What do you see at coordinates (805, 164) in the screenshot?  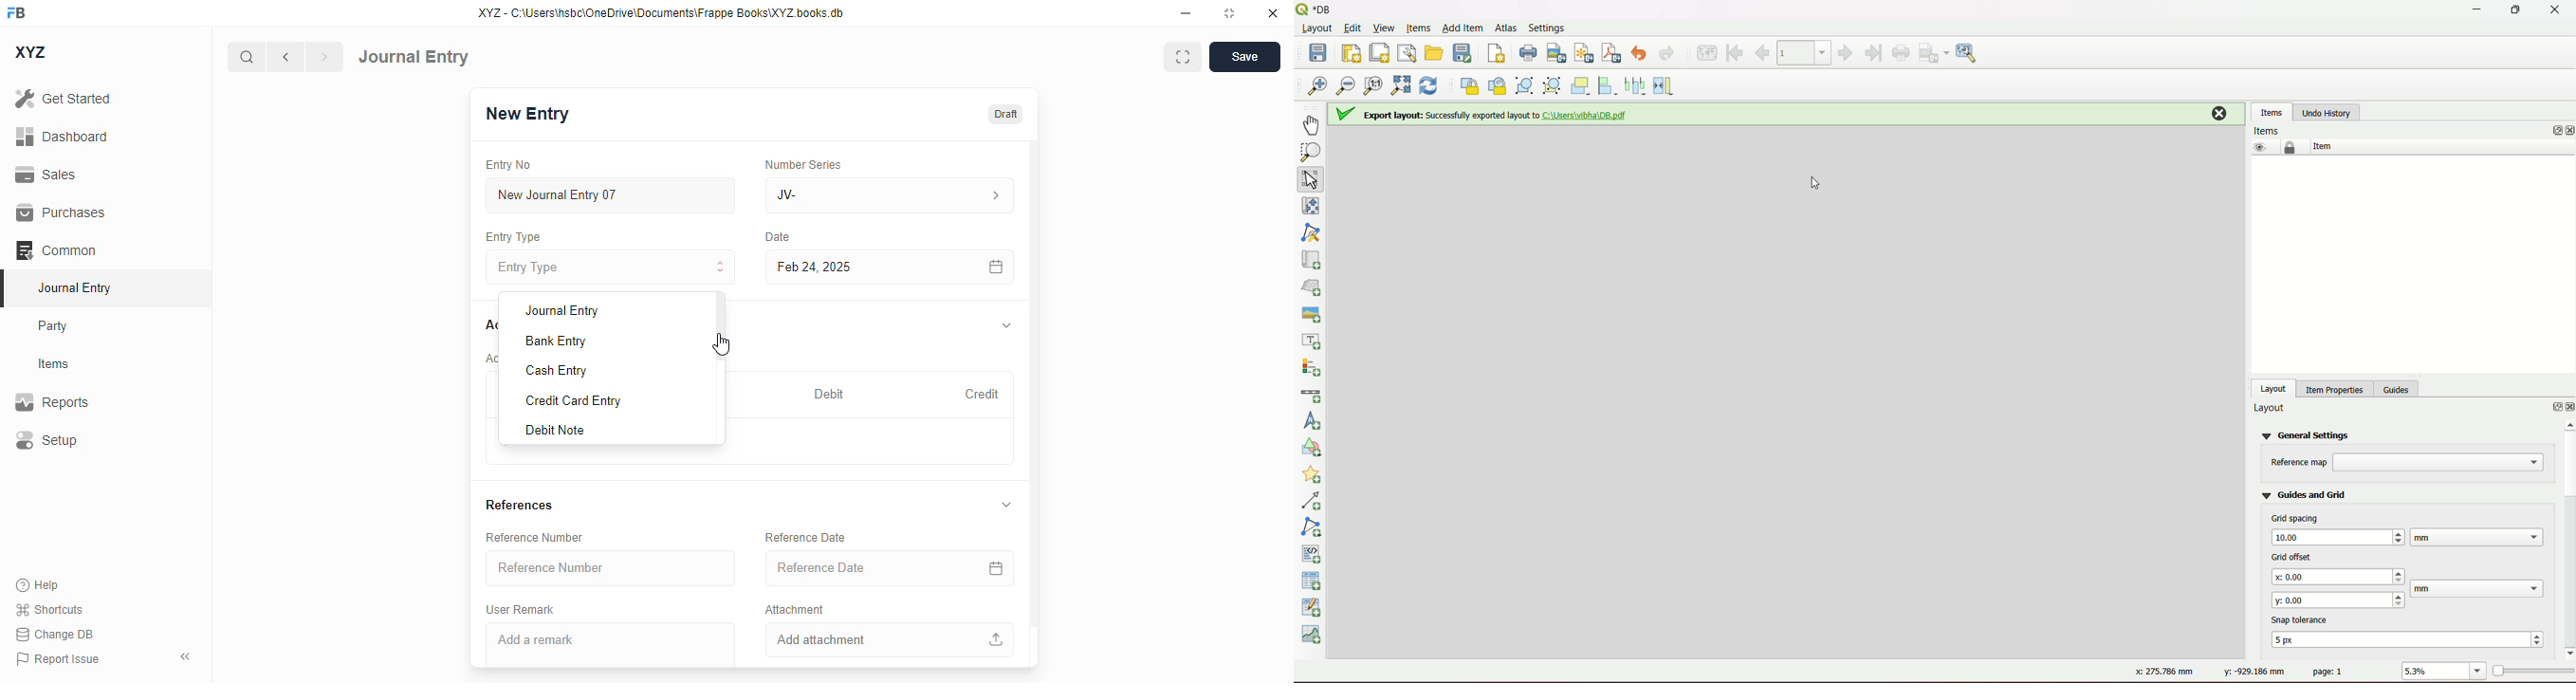 I see `number series` at bounding box center [805, 164].